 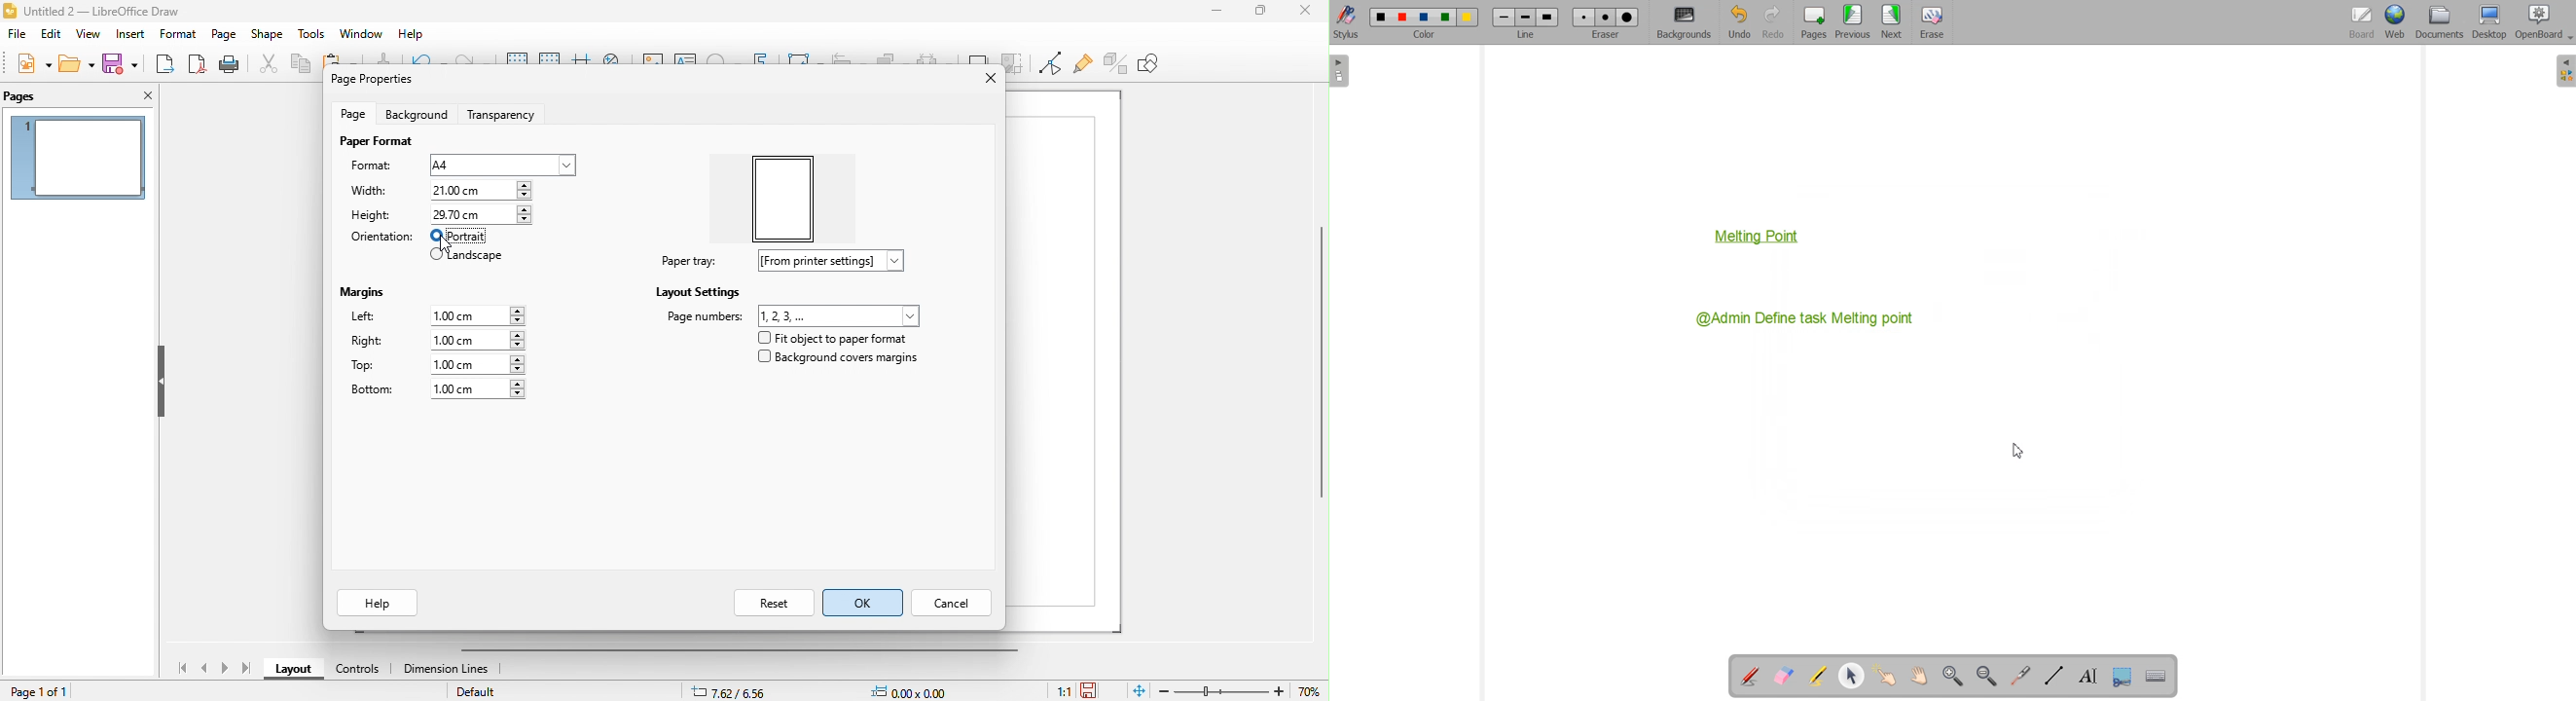 What do you see at coordinates (732, 690) in the screenshot?
I see `7.62/6.56` at bounding box center [732, 690].